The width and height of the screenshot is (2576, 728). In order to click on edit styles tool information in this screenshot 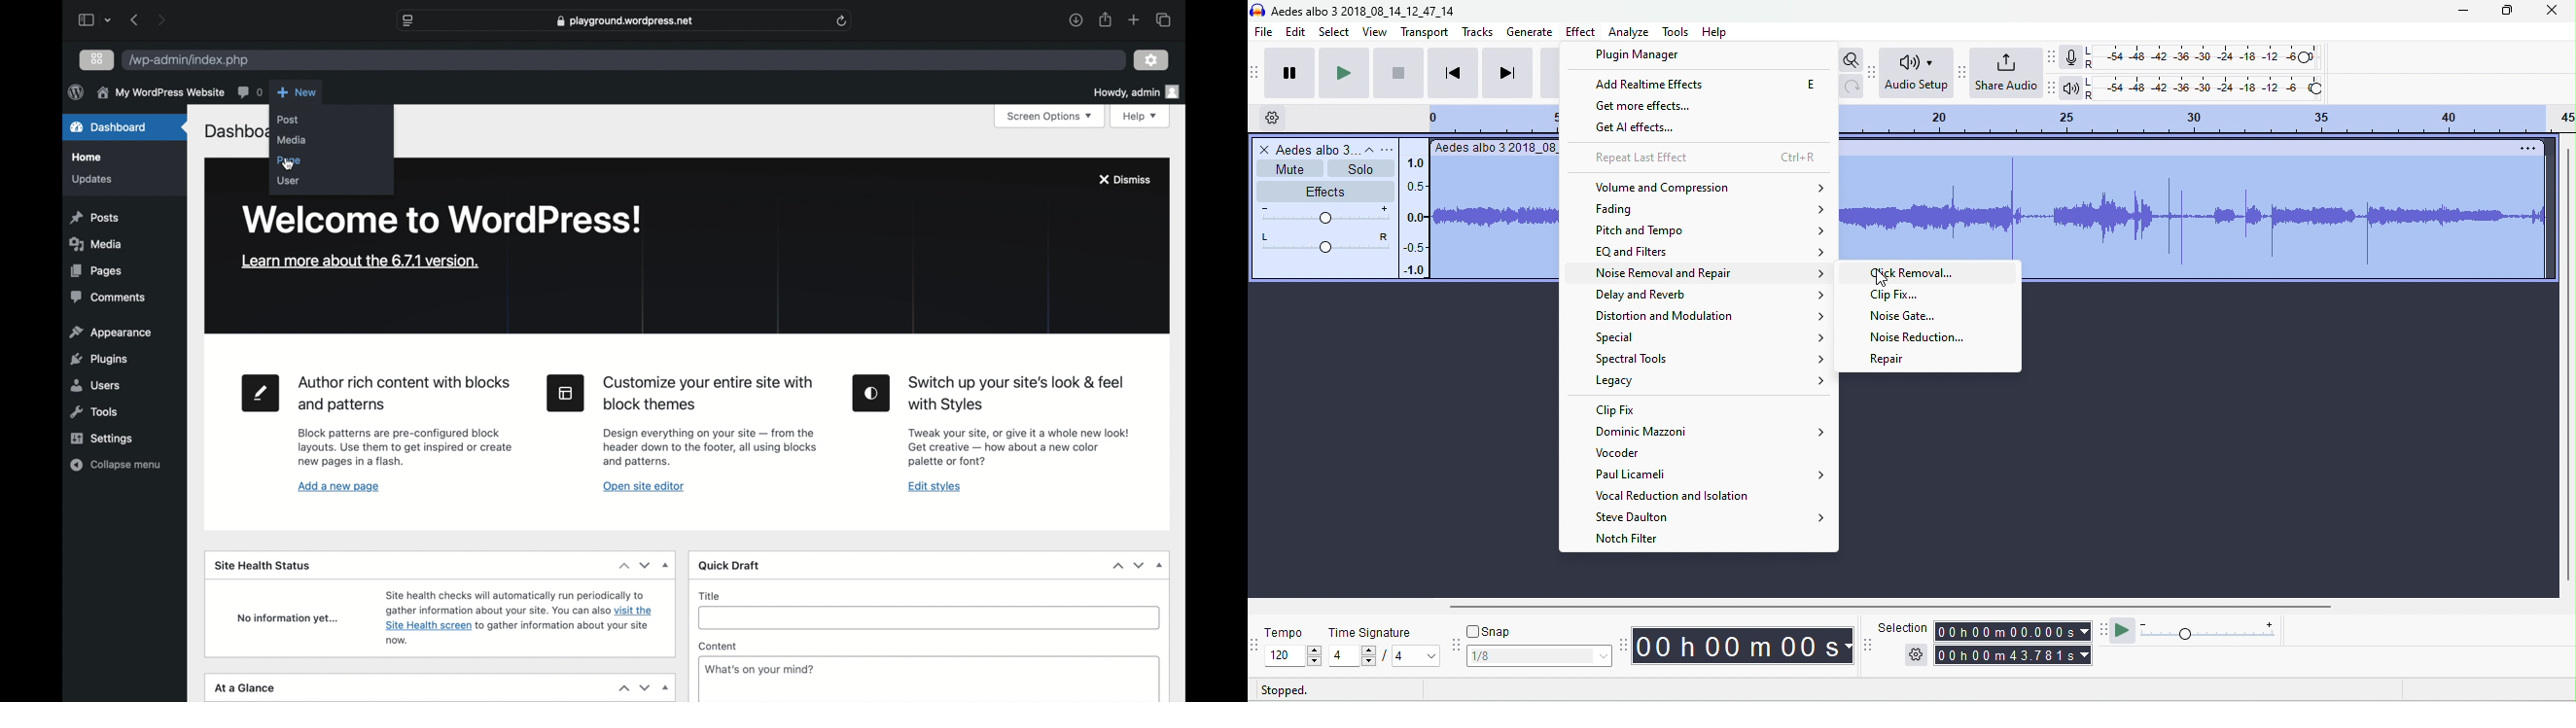, I will do `click(1021, 447)`.